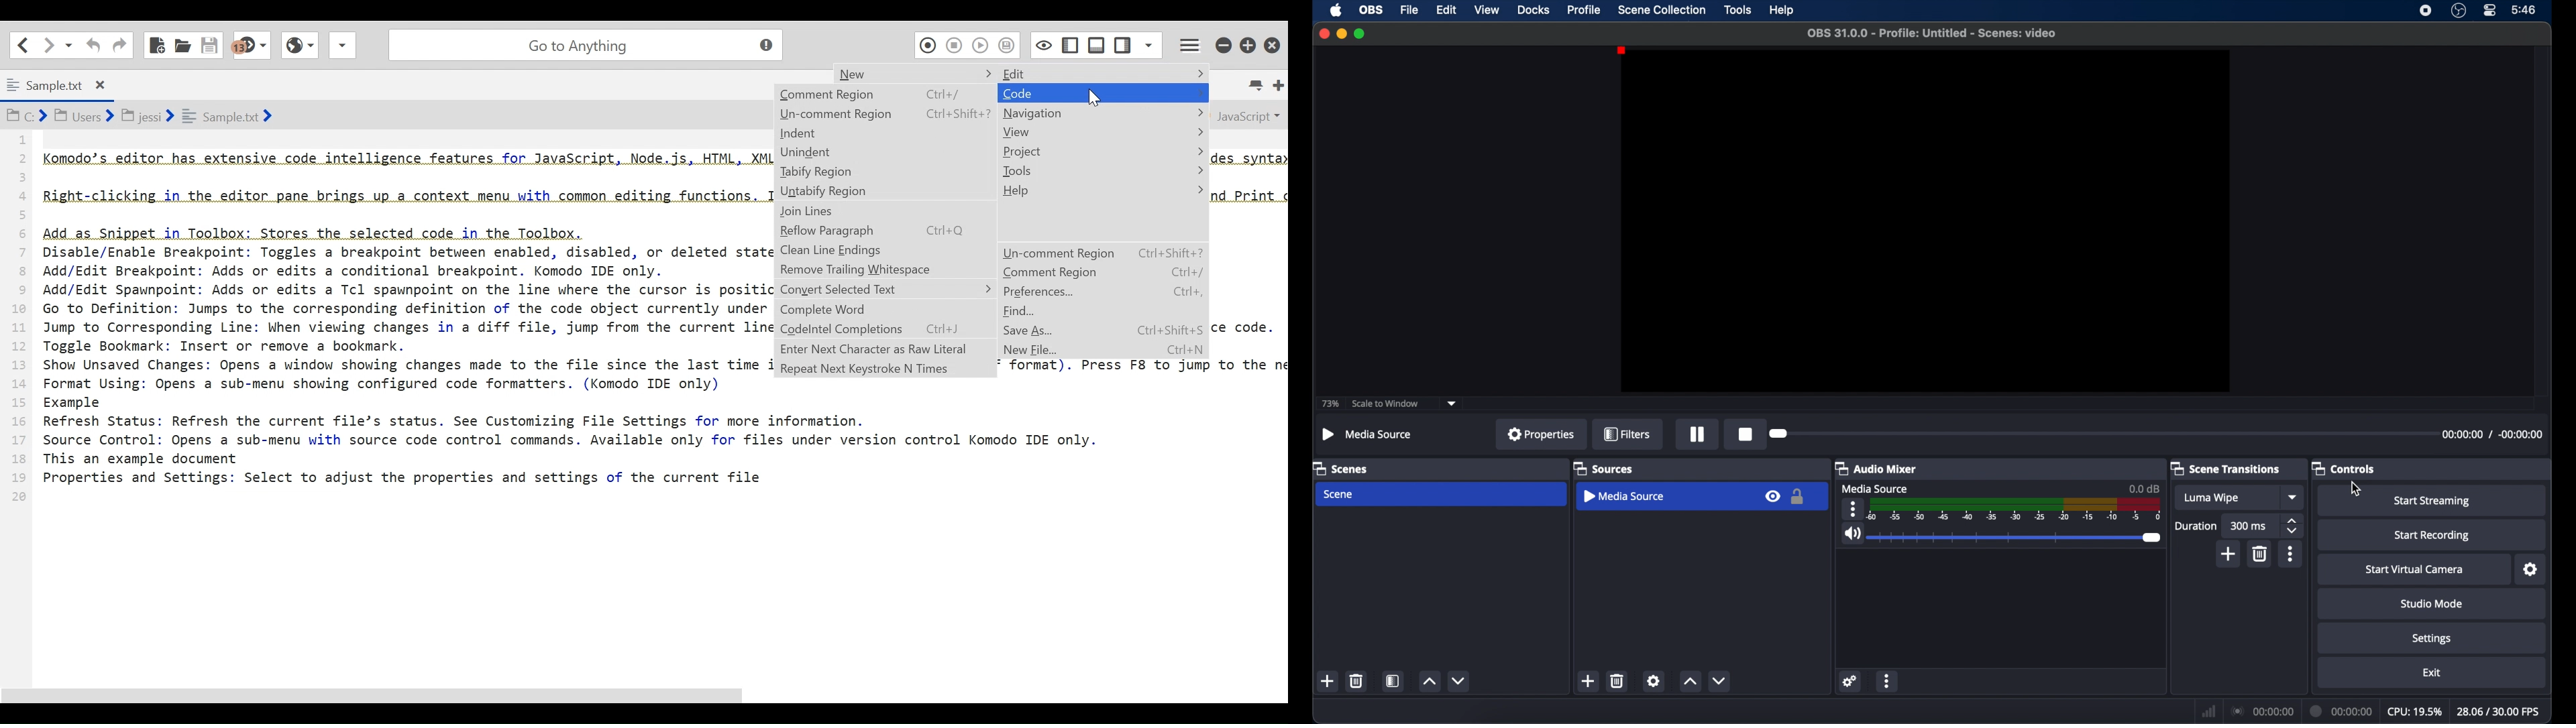  I want to click on Play Last Macro, so click(980, 44).